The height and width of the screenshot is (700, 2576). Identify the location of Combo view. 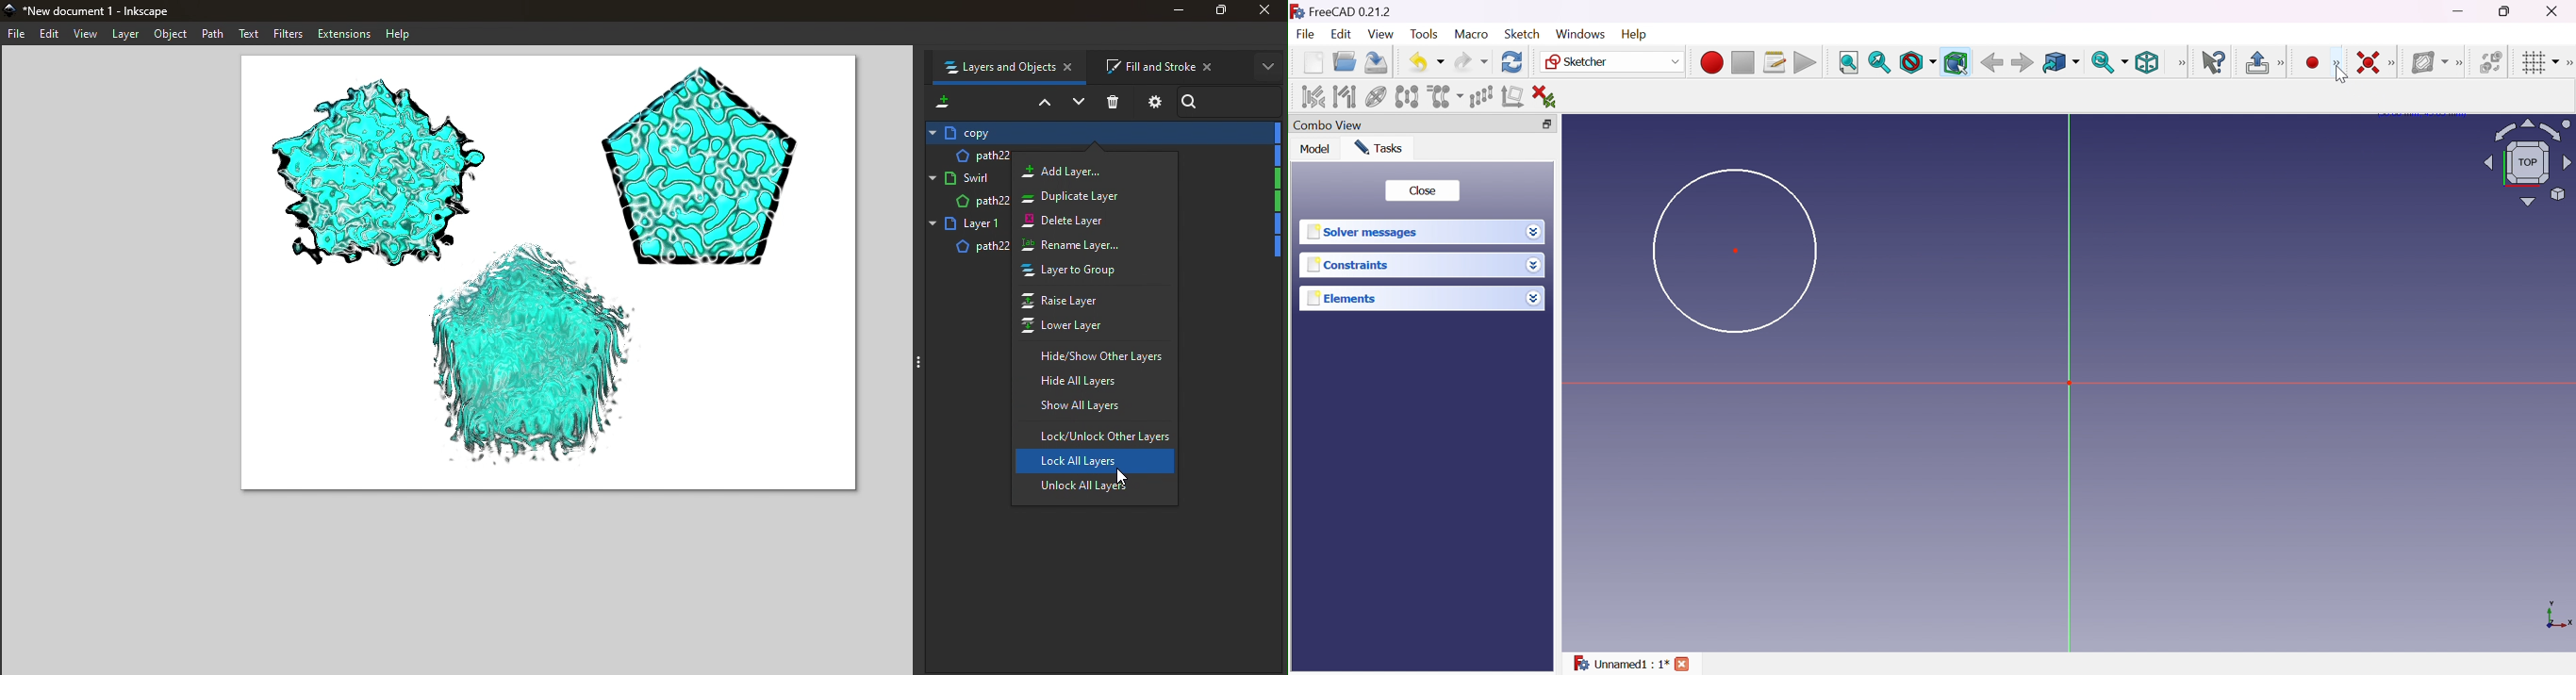
(1328, 126).